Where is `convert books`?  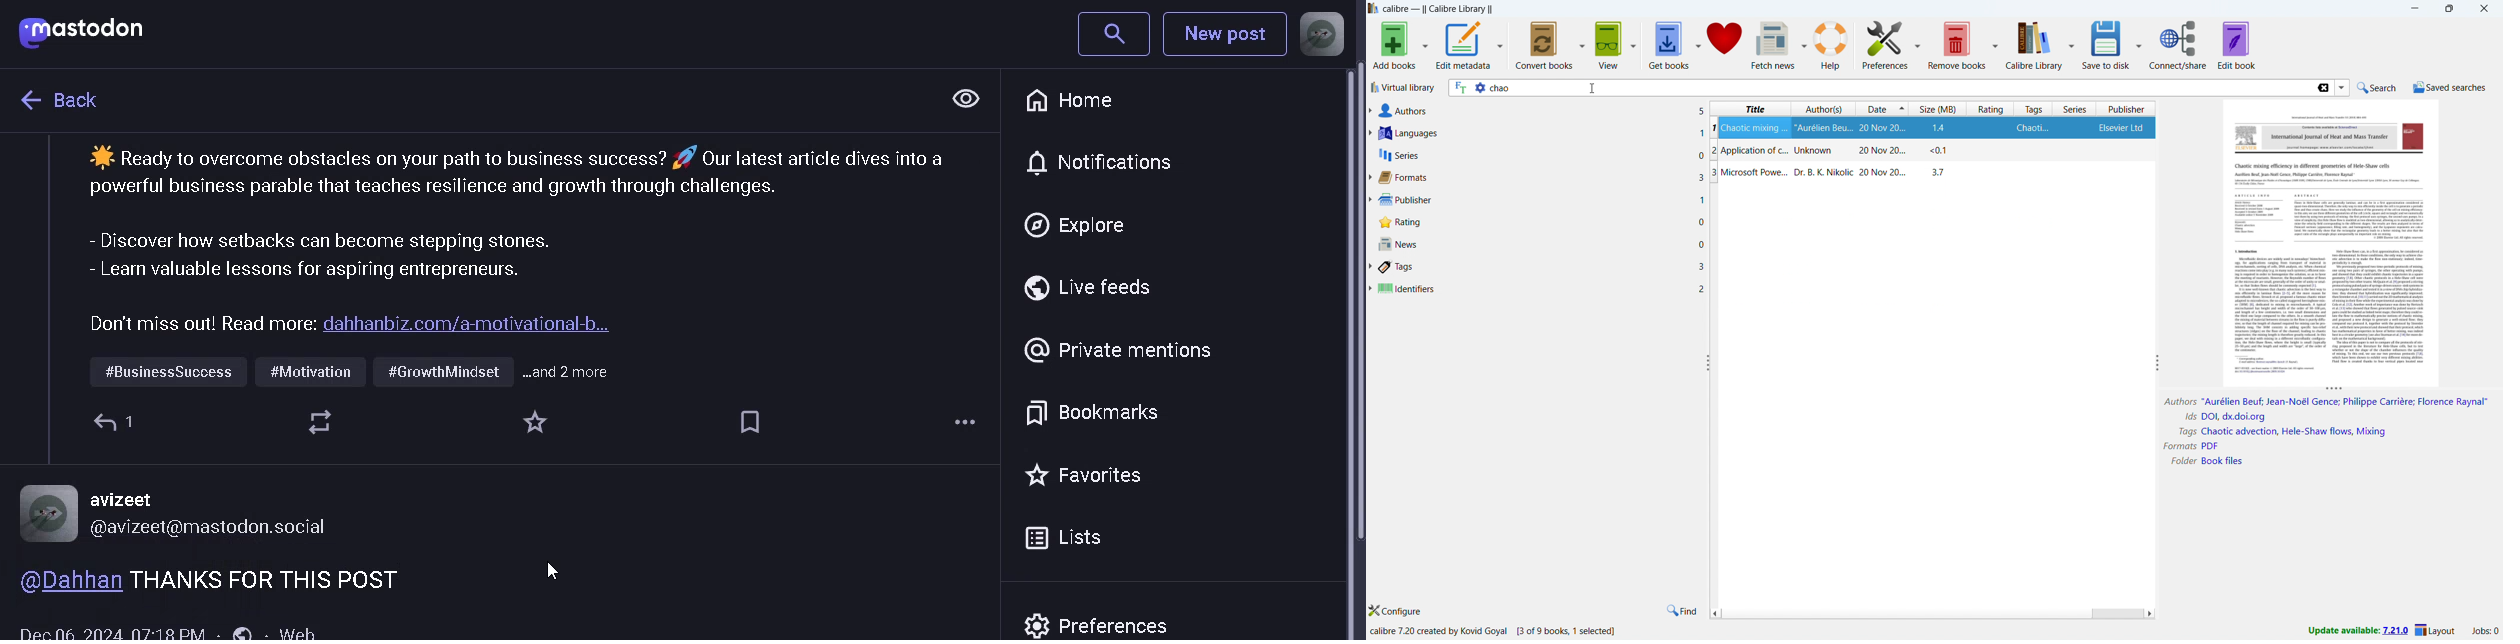 convert books is located at coordinates (1545, 44).